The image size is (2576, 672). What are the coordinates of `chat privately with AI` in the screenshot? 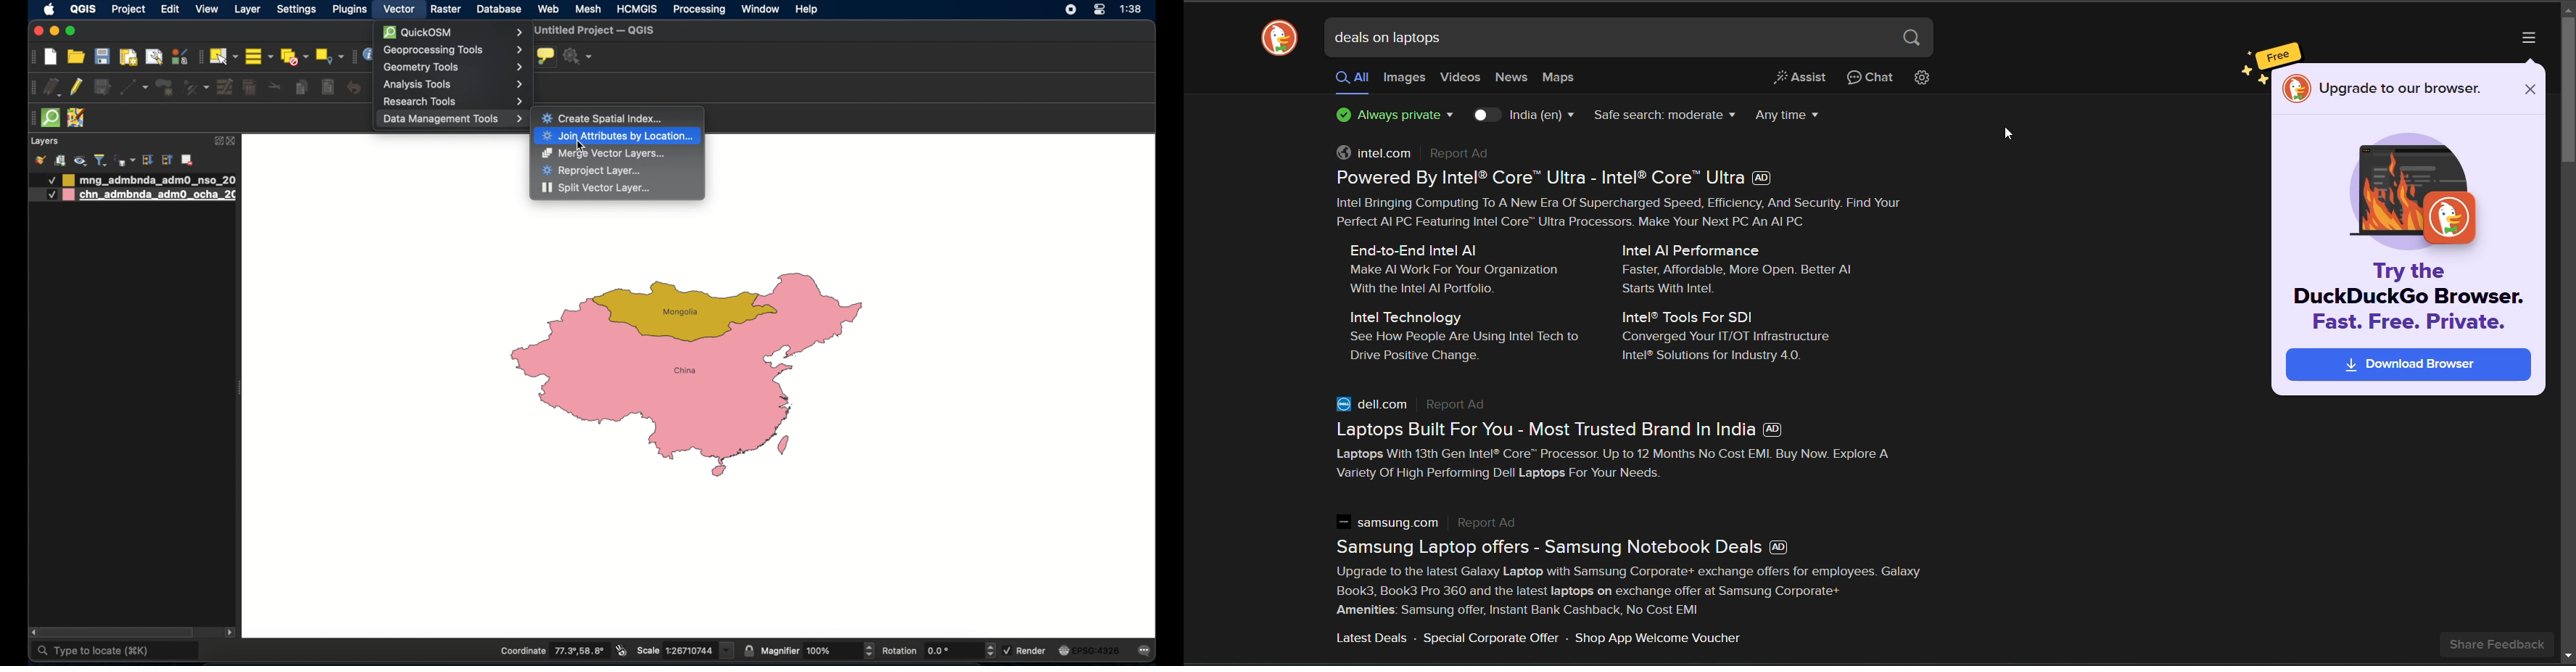 It's located at (1871, 79).